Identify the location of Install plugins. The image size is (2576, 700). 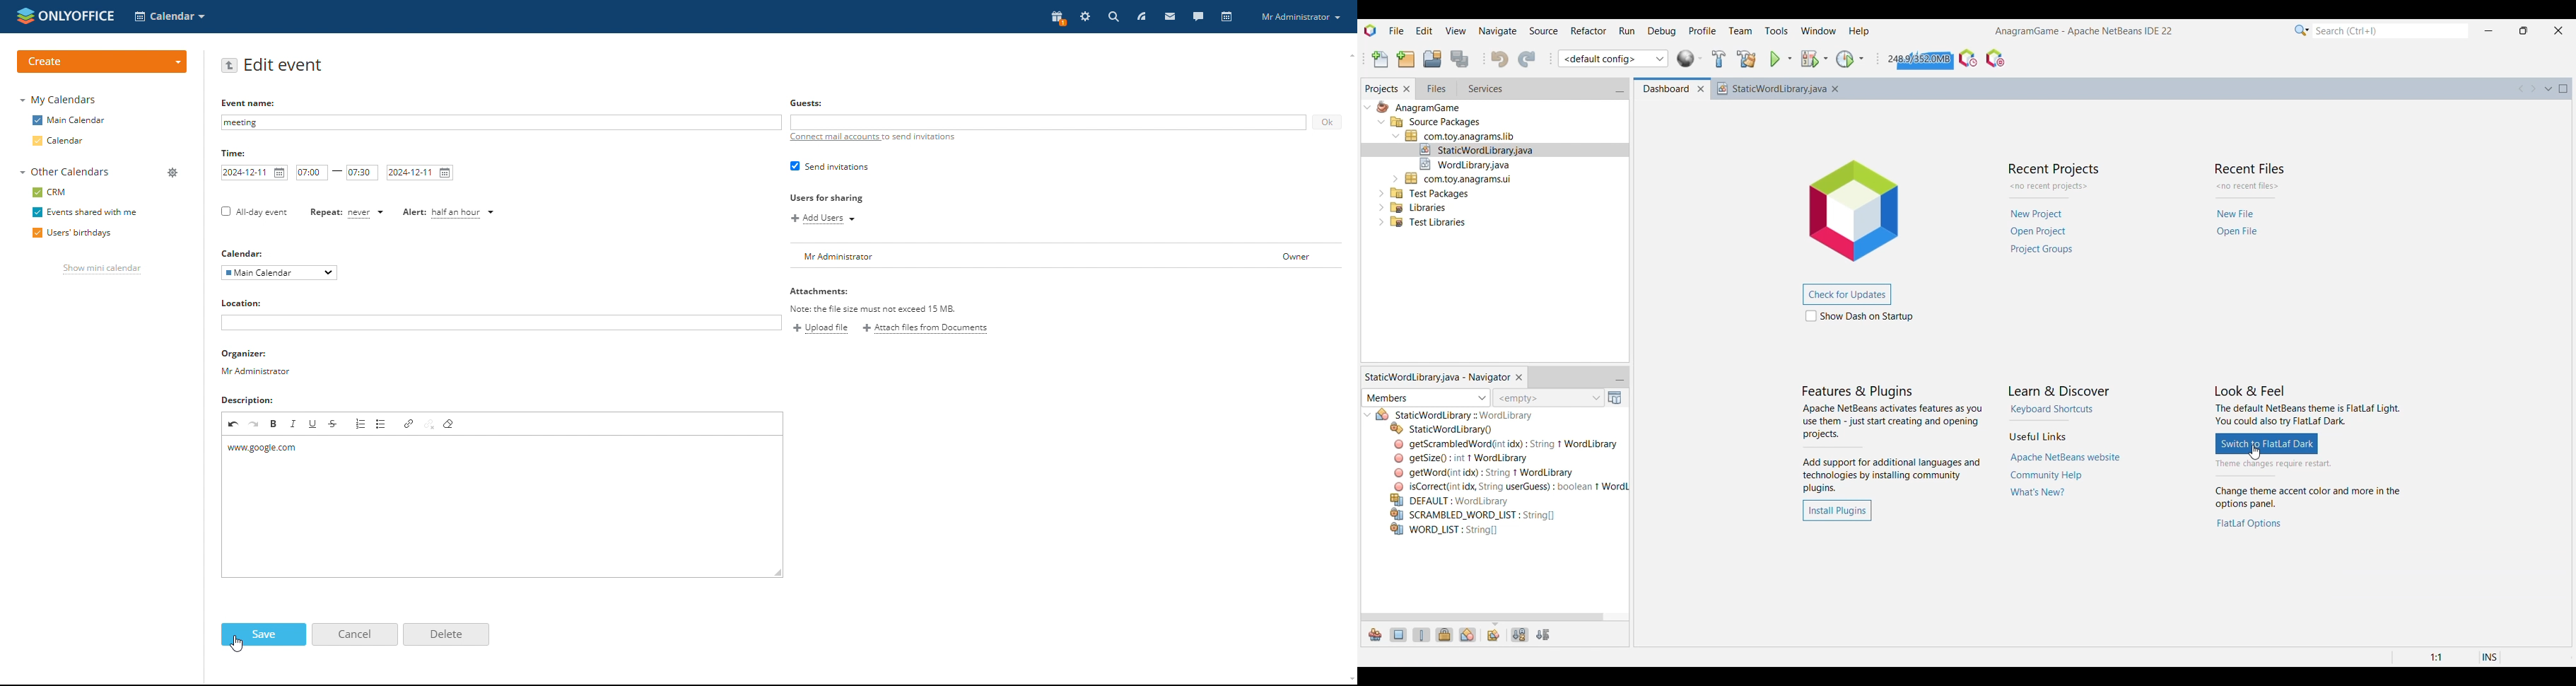
(1837, 511).